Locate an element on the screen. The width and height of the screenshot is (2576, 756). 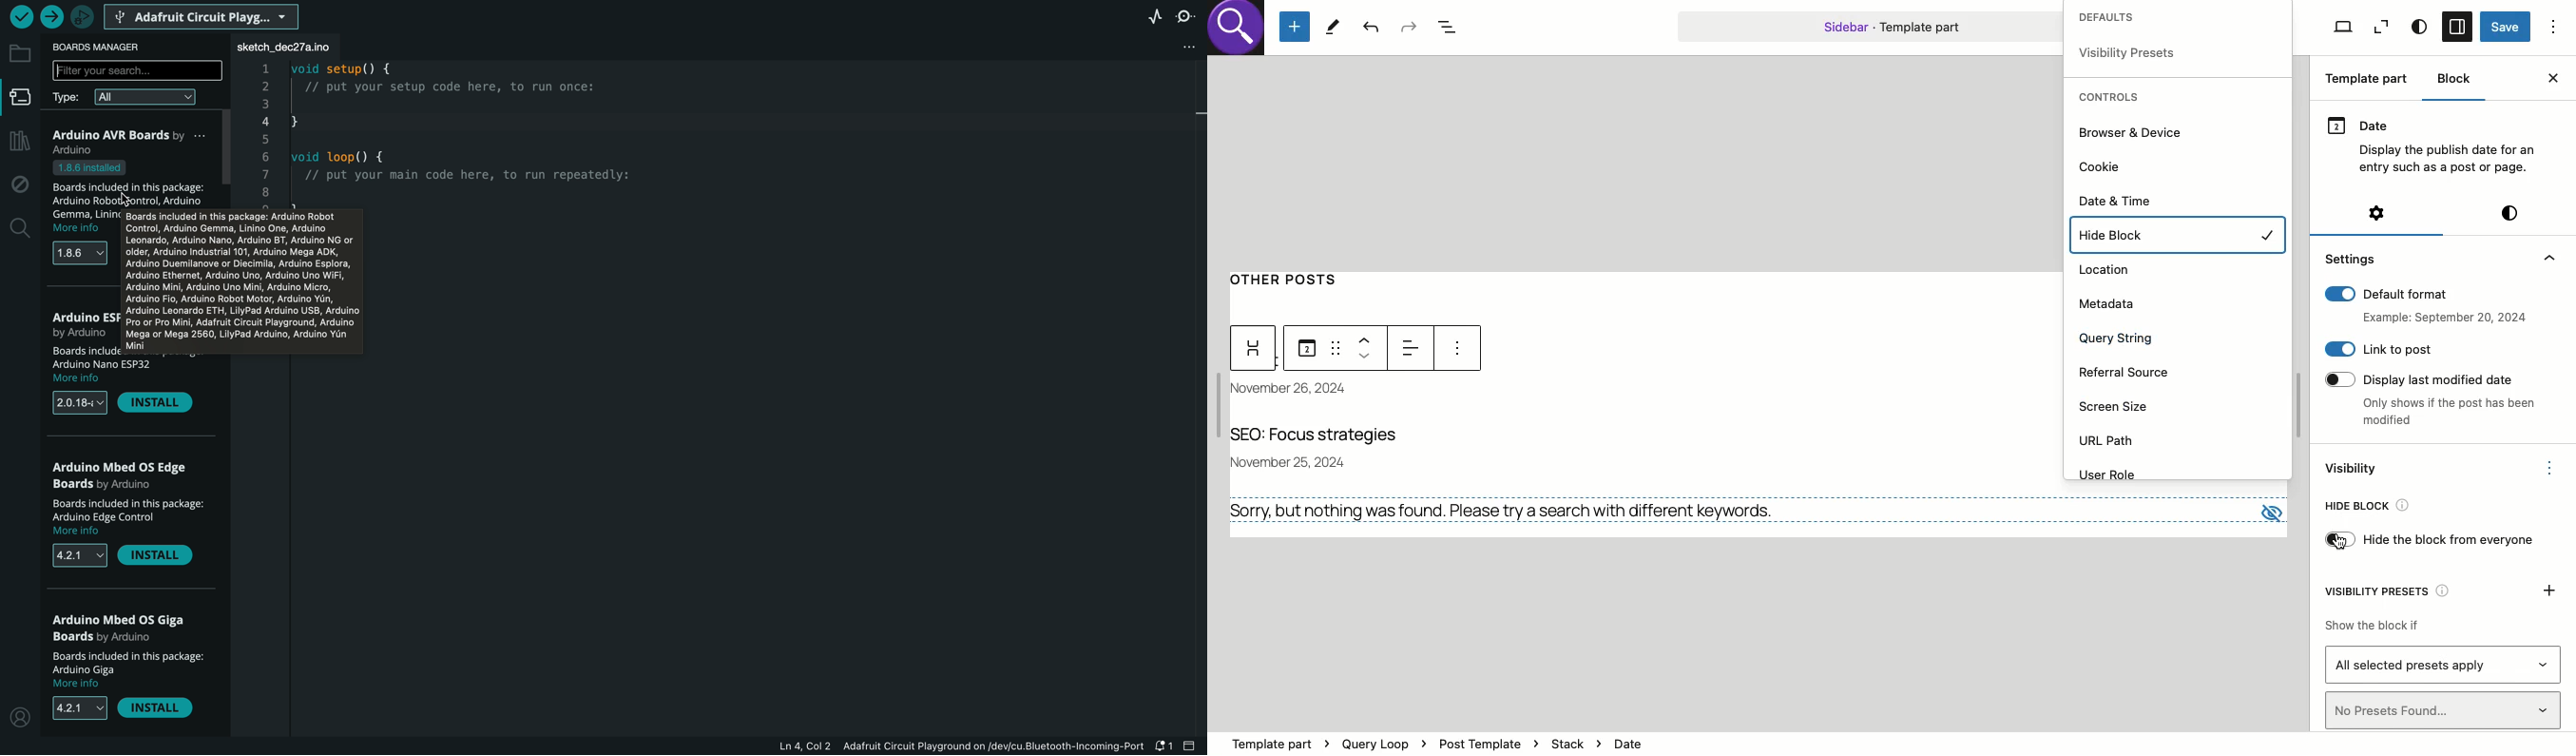
collapse is located at coordinates (2547, 258).